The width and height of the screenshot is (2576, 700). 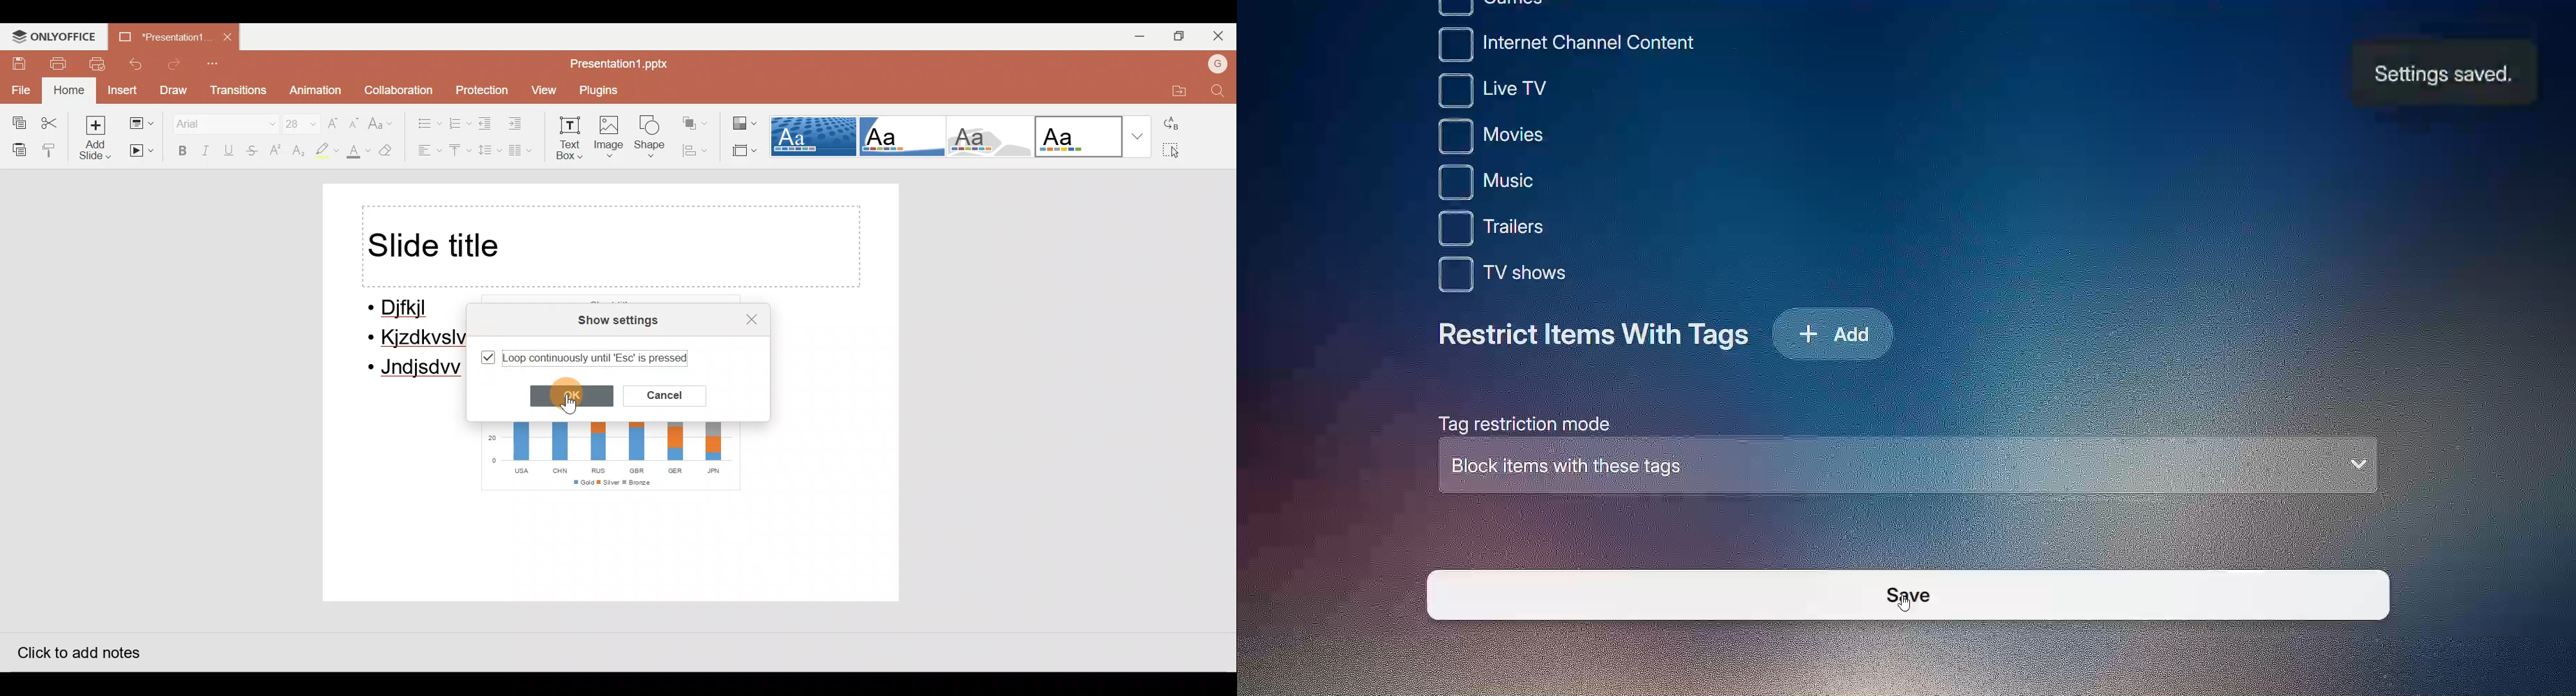 What do you see at coordinates (51, 35) in the screenshot?
I see `ONLYOFFICE` at bounding box center [51, 35].